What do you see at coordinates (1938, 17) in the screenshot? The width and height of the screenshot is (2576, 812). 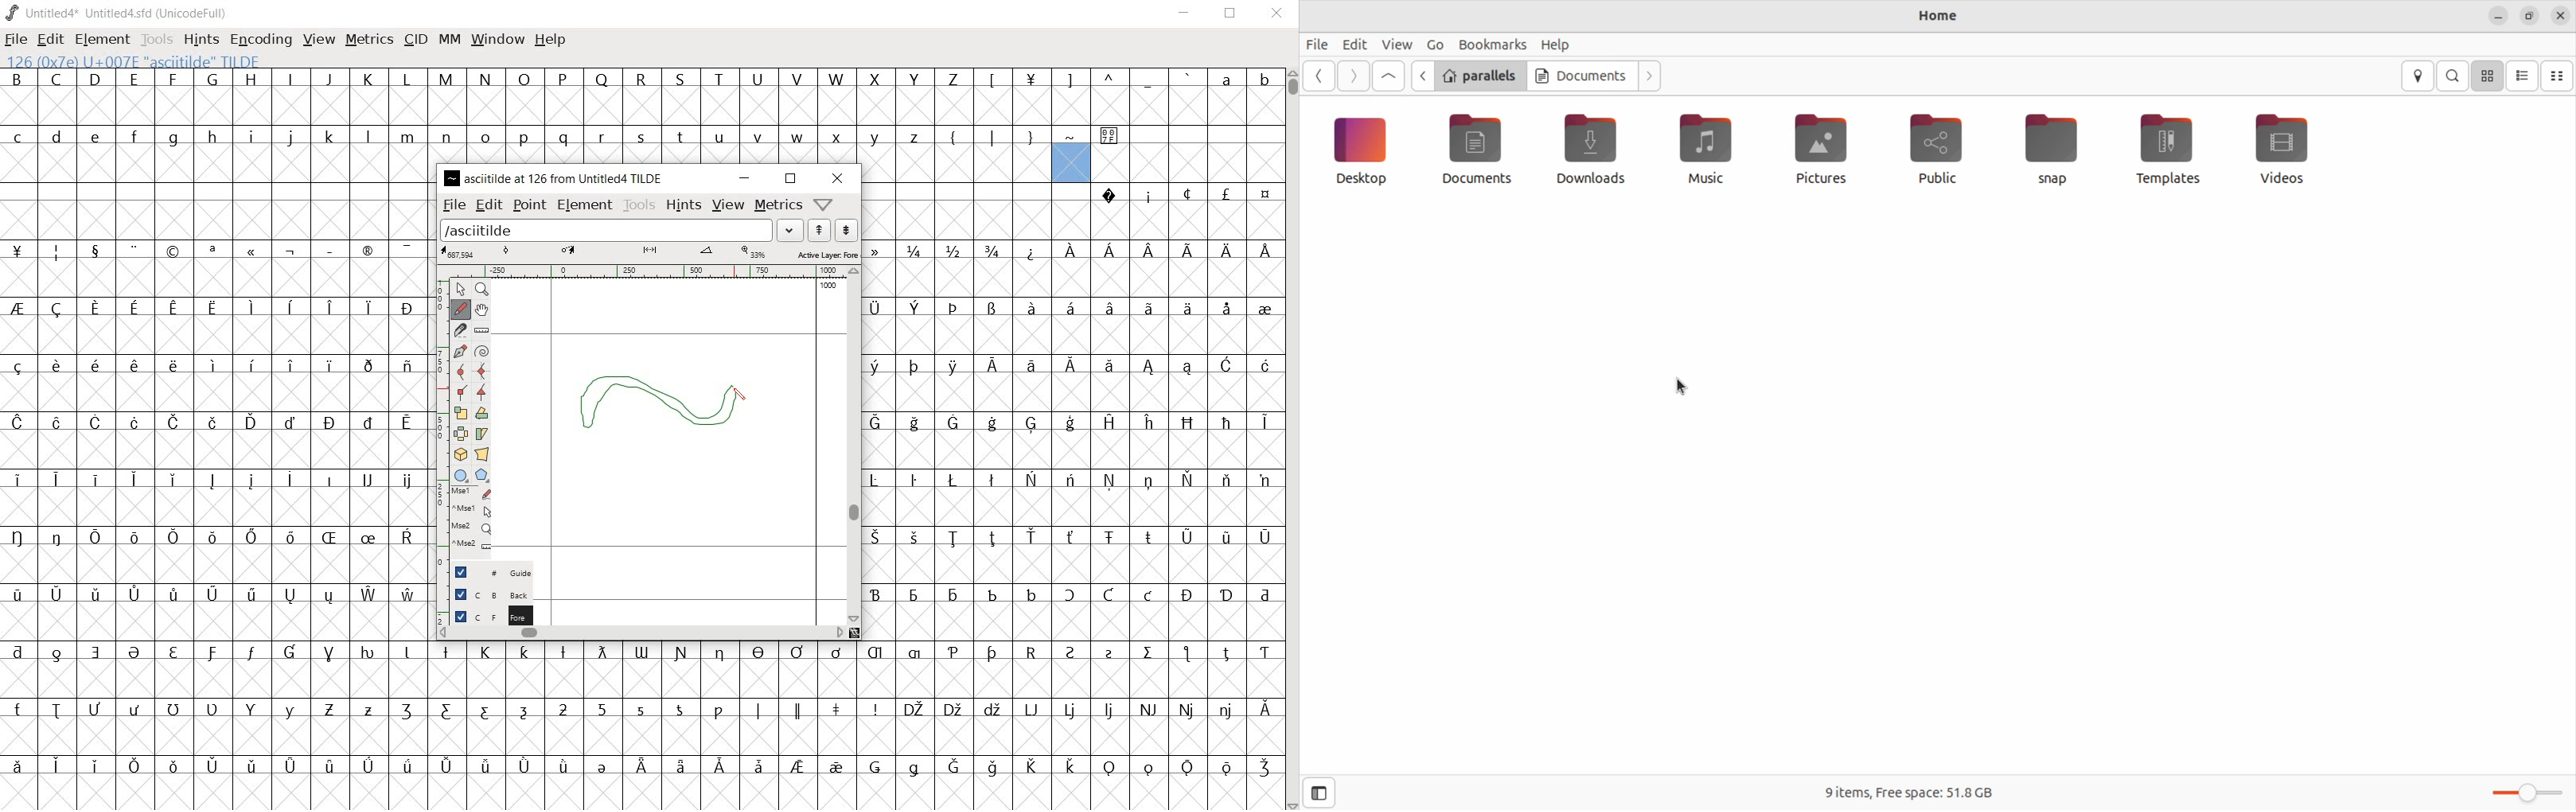 I see `Home` at bounding box center [1938, 17].